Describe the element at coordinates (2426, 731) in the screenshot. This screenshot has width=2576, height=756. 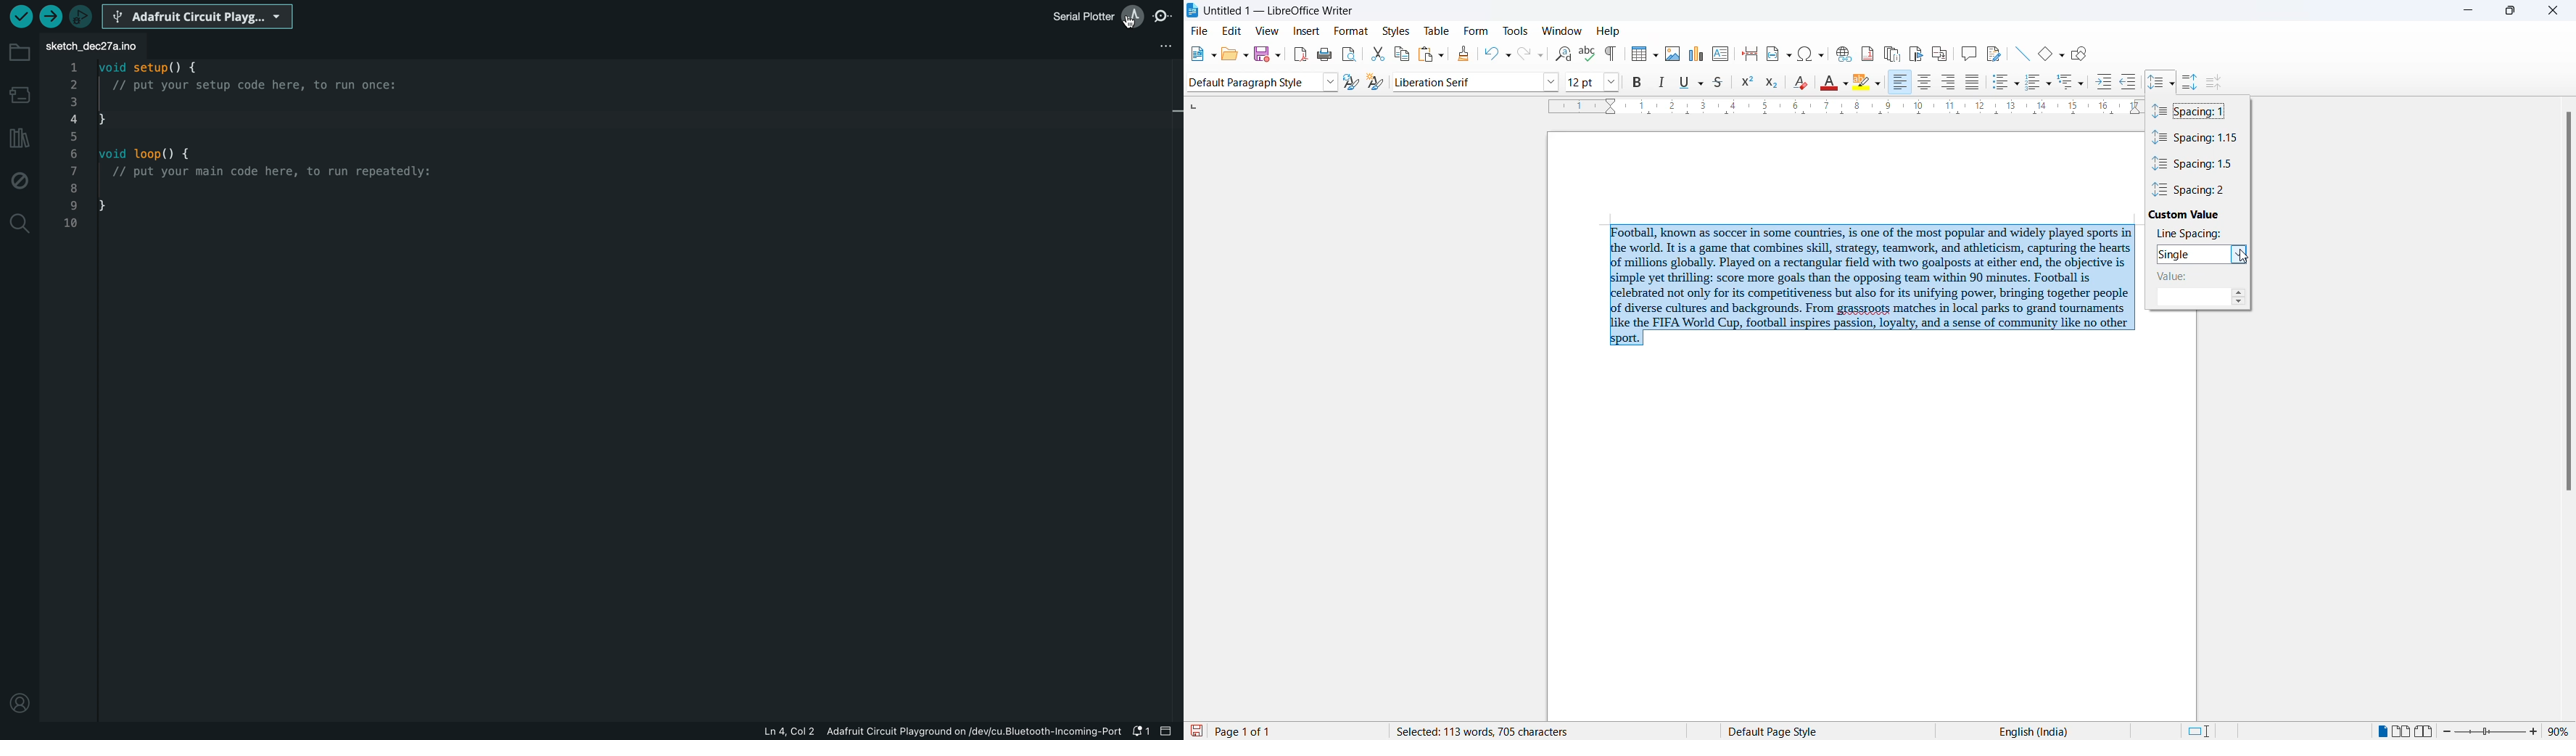
I see `book view` at that location.